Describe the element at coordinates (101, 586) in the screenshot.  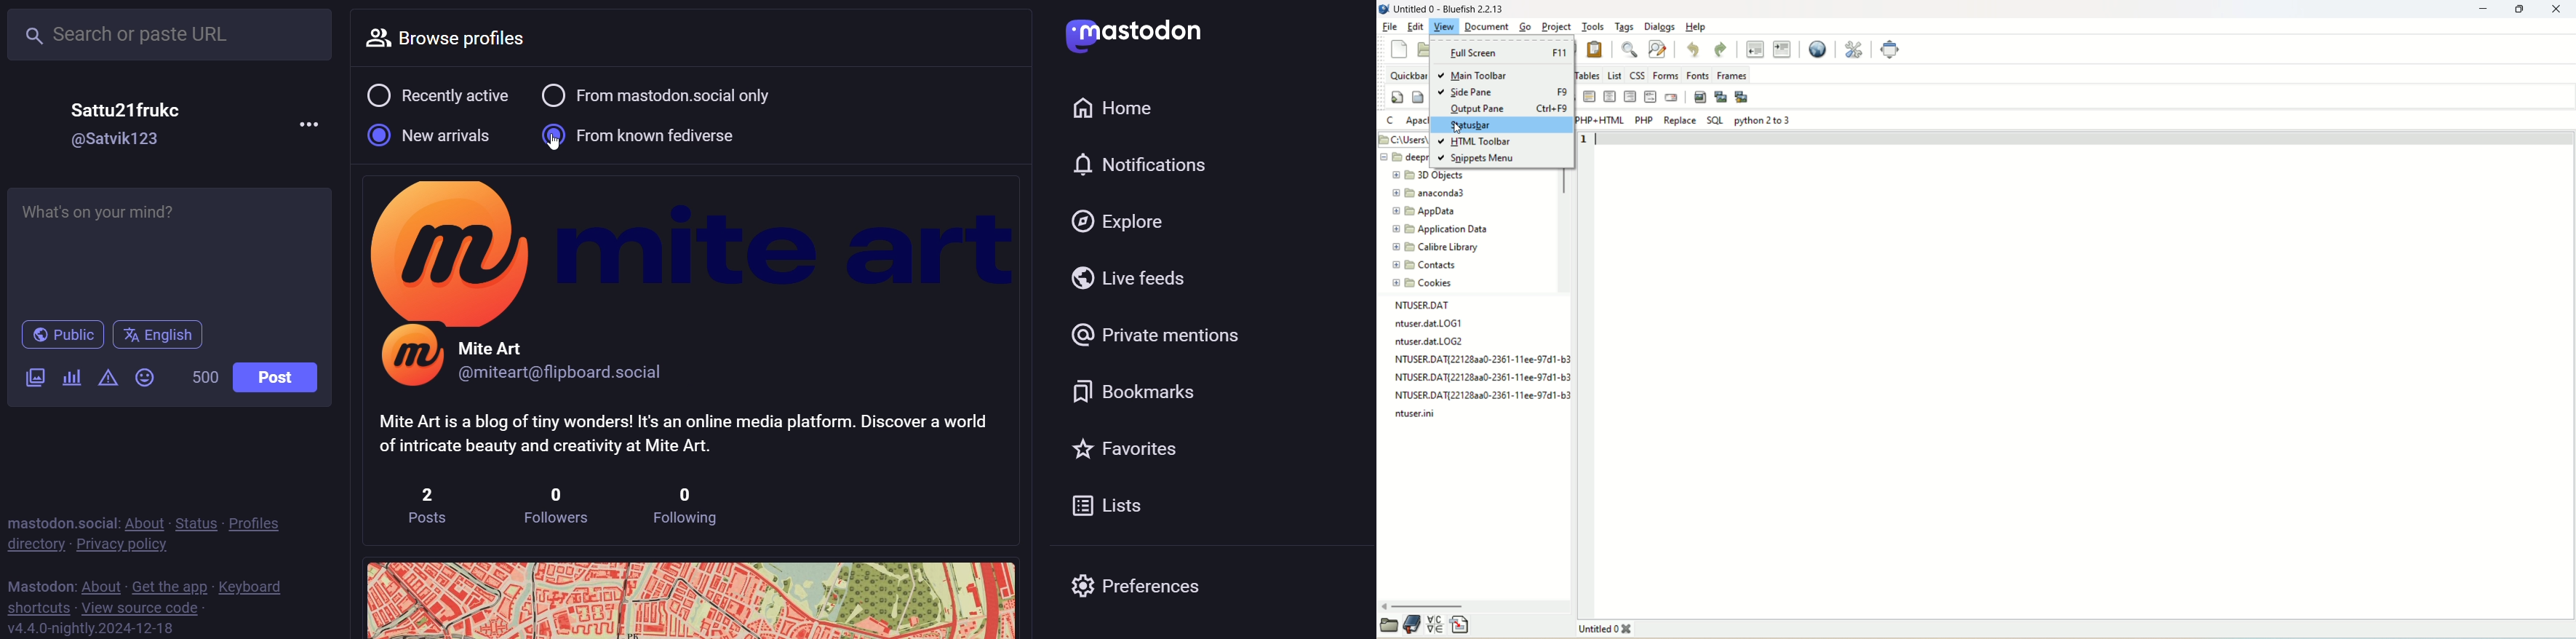
I see `about` at that location.